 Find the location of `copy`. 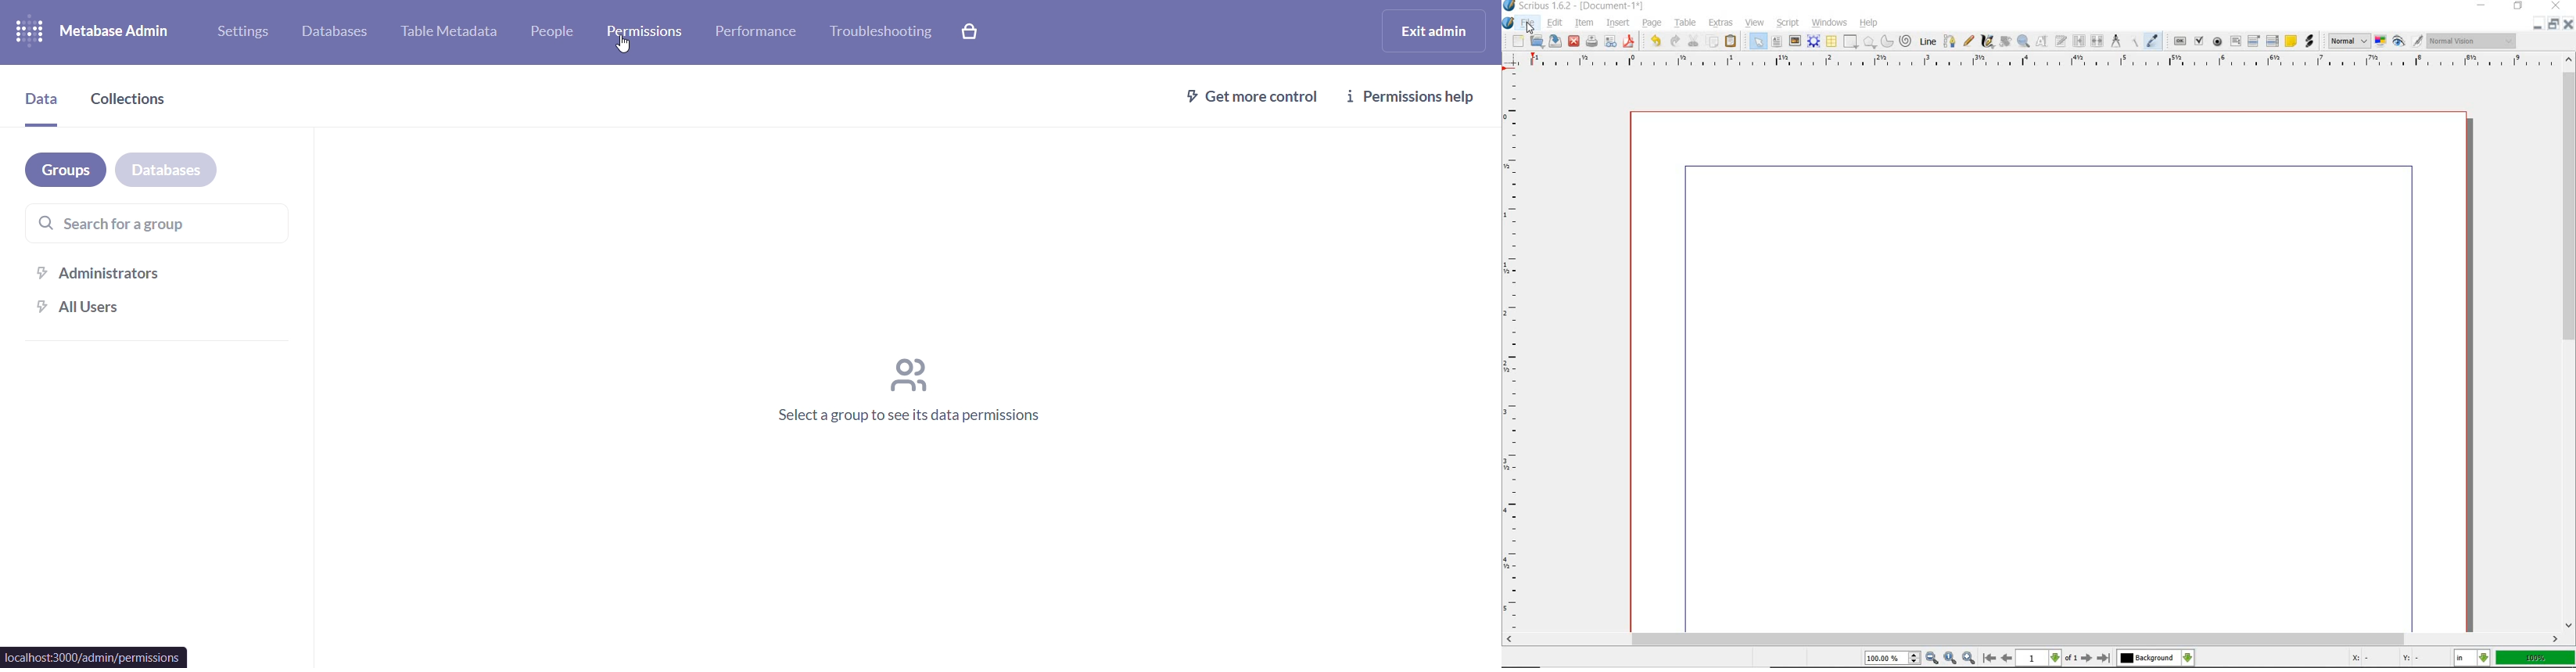

copy is located at coordinates (1713, 42).